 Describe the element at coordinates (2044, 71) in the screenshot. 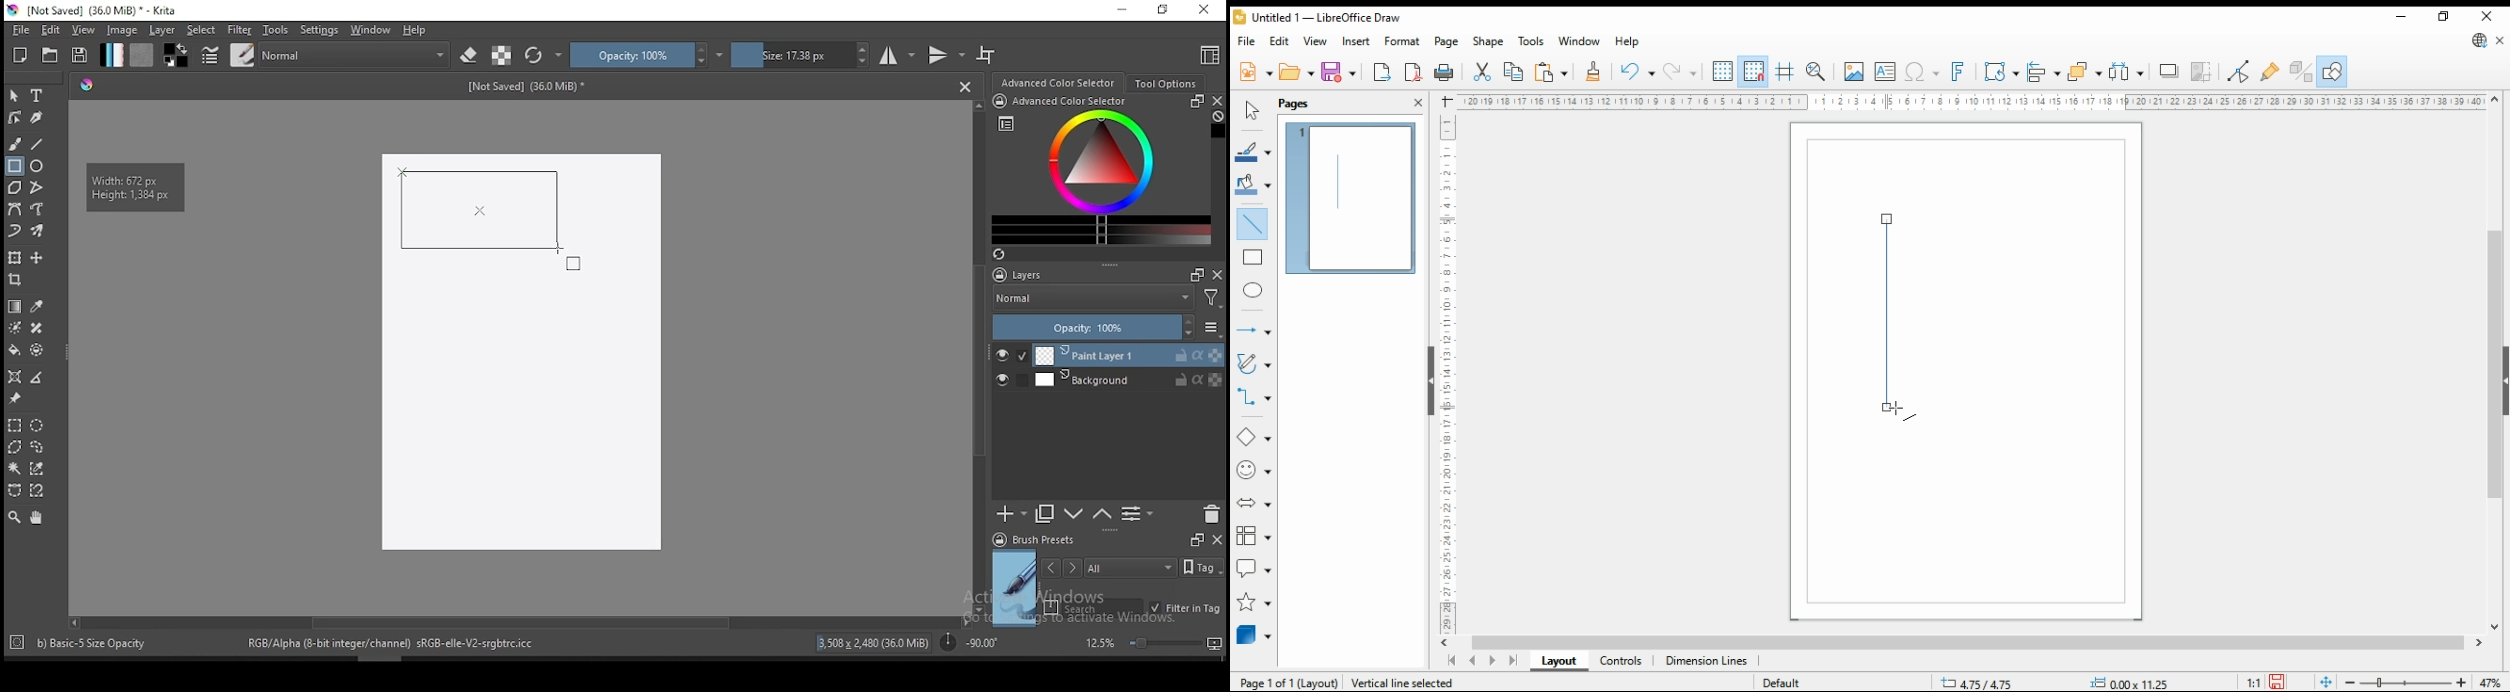

I see `align objects` at that location.